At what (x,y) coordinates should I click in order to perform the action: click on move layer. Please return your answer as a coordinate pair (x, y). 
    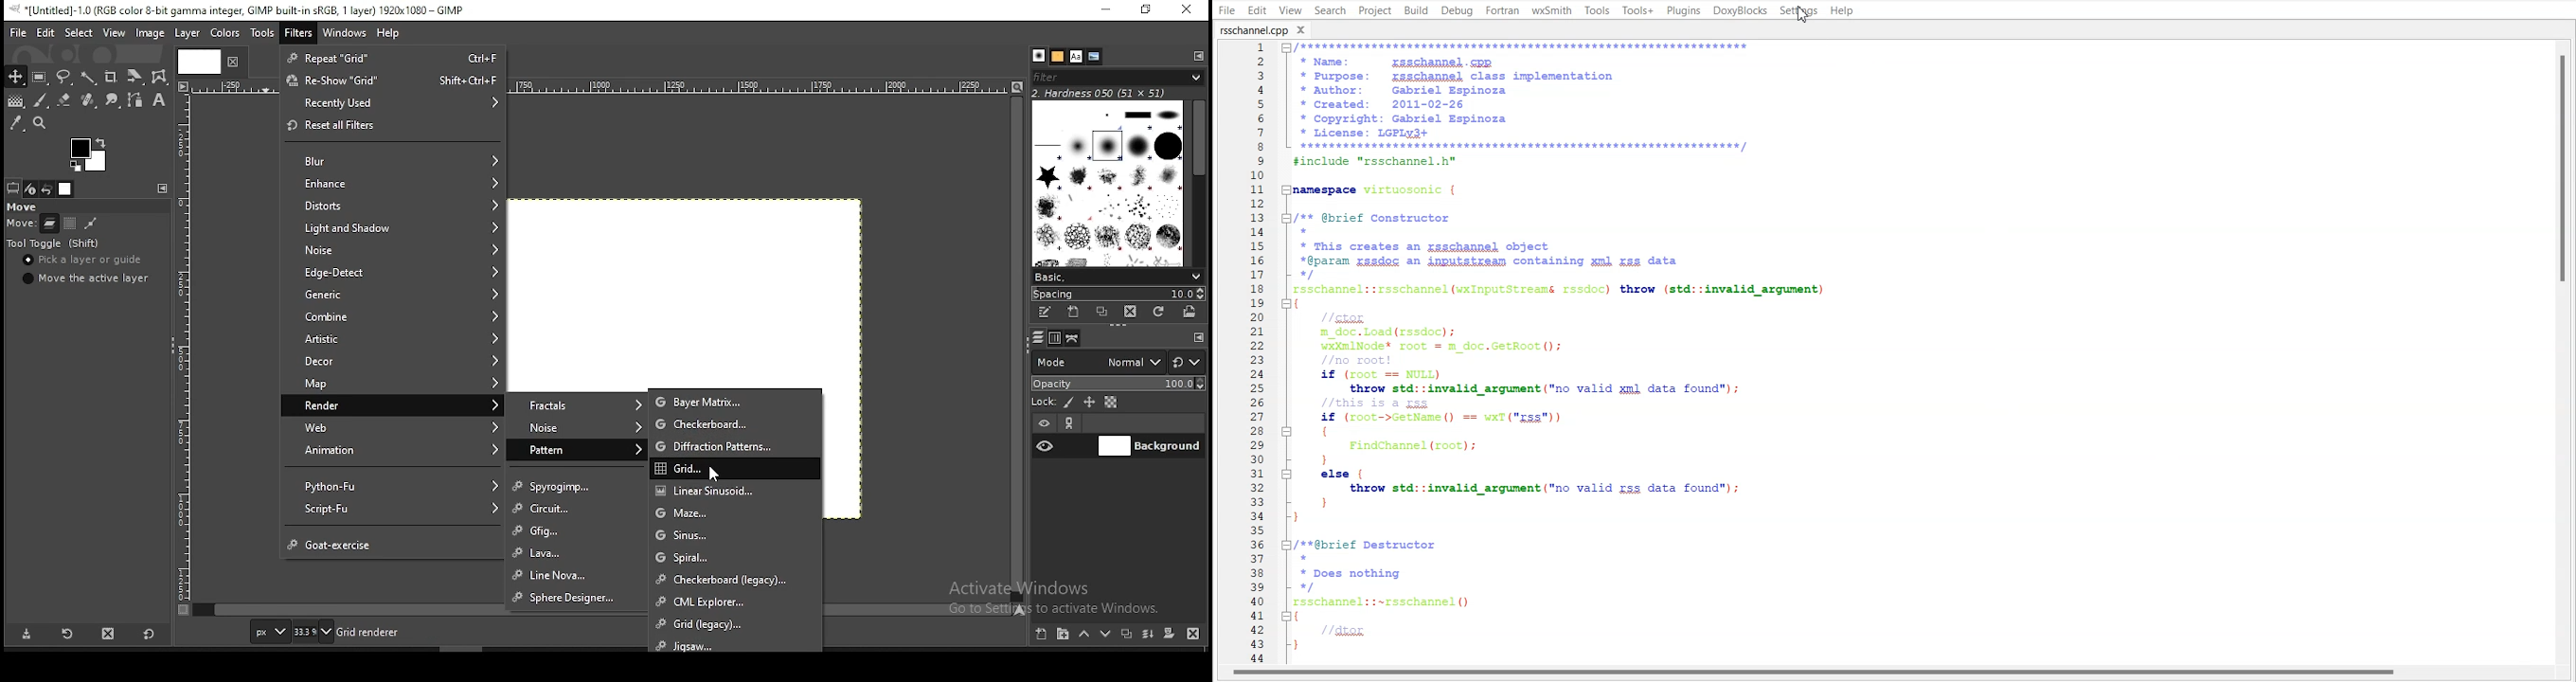
    Looking at the image, I should click on (49, 224).